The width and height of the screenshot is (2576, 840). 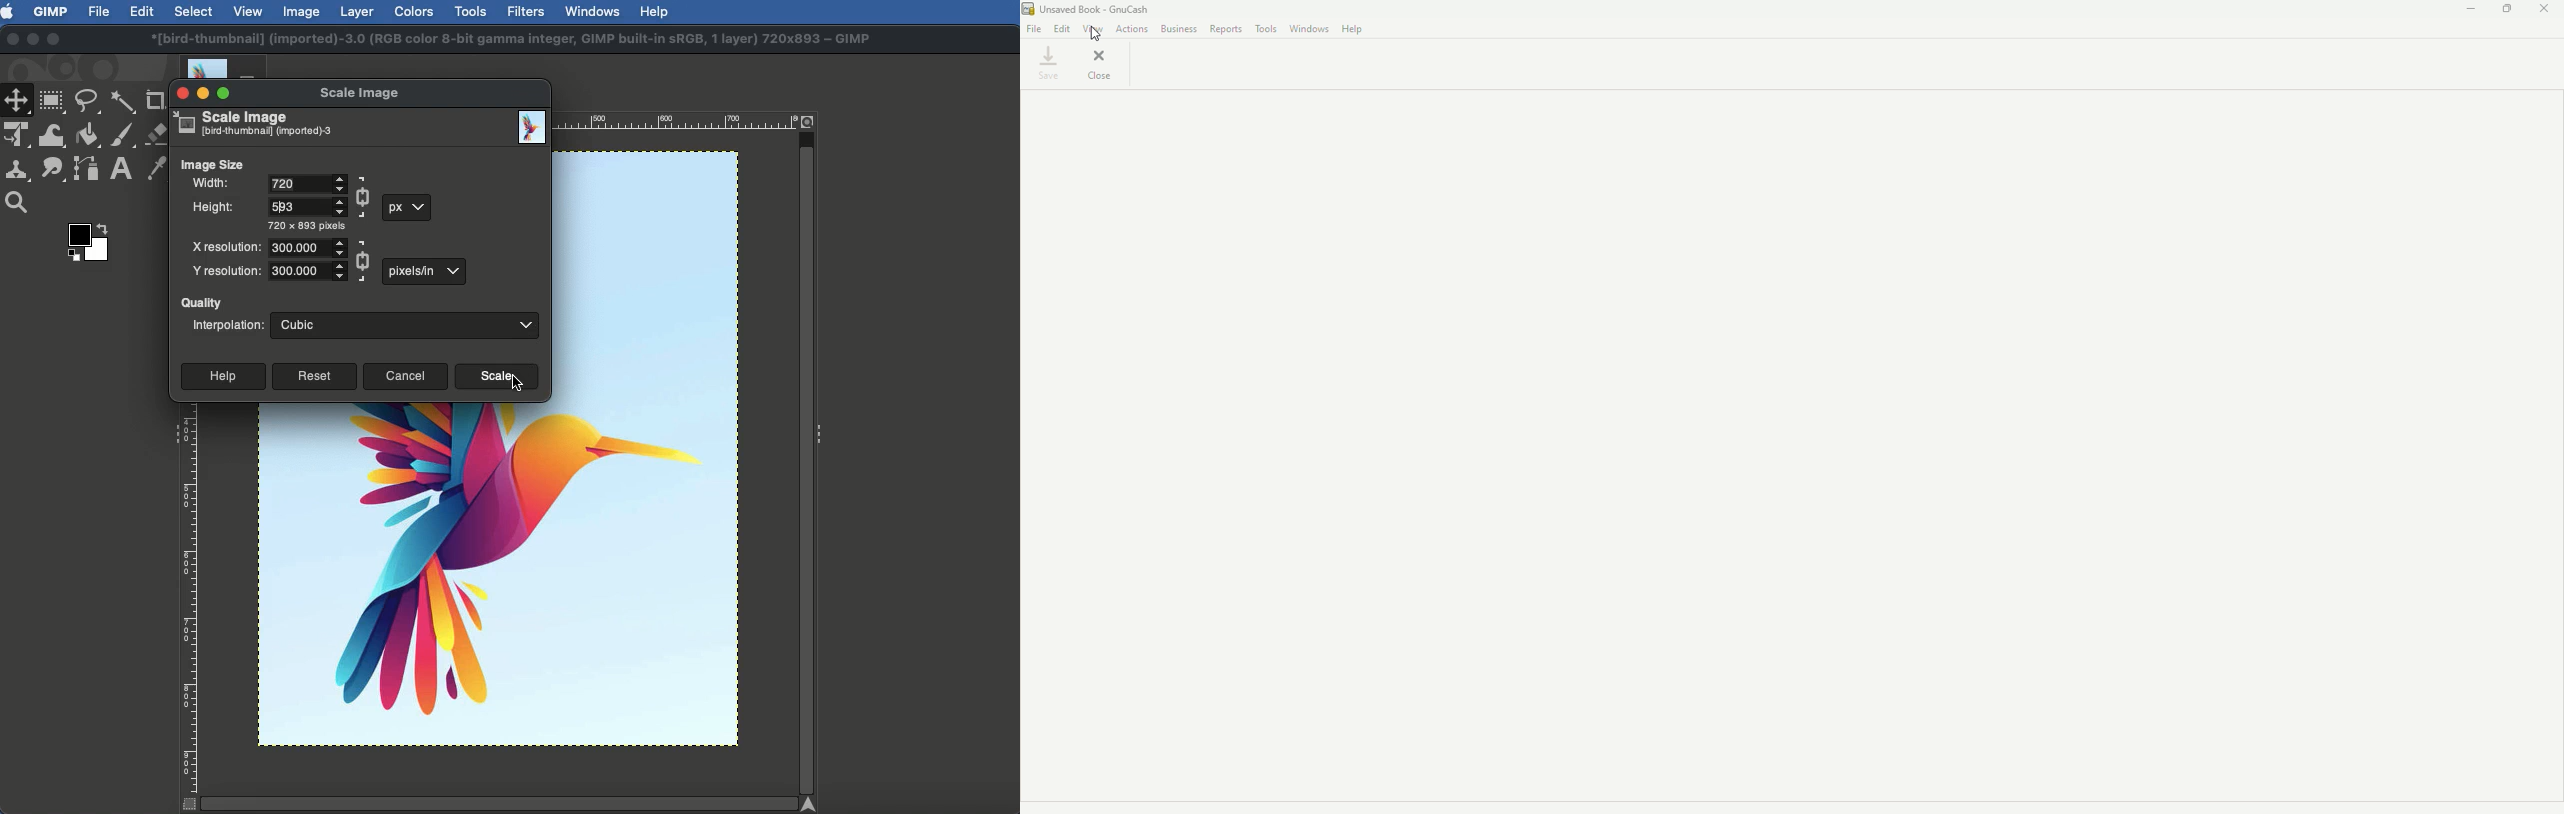 What do you see at coordinates (11, 40) in the screenshot?
I see `Close` at bounding box center [11, 40].